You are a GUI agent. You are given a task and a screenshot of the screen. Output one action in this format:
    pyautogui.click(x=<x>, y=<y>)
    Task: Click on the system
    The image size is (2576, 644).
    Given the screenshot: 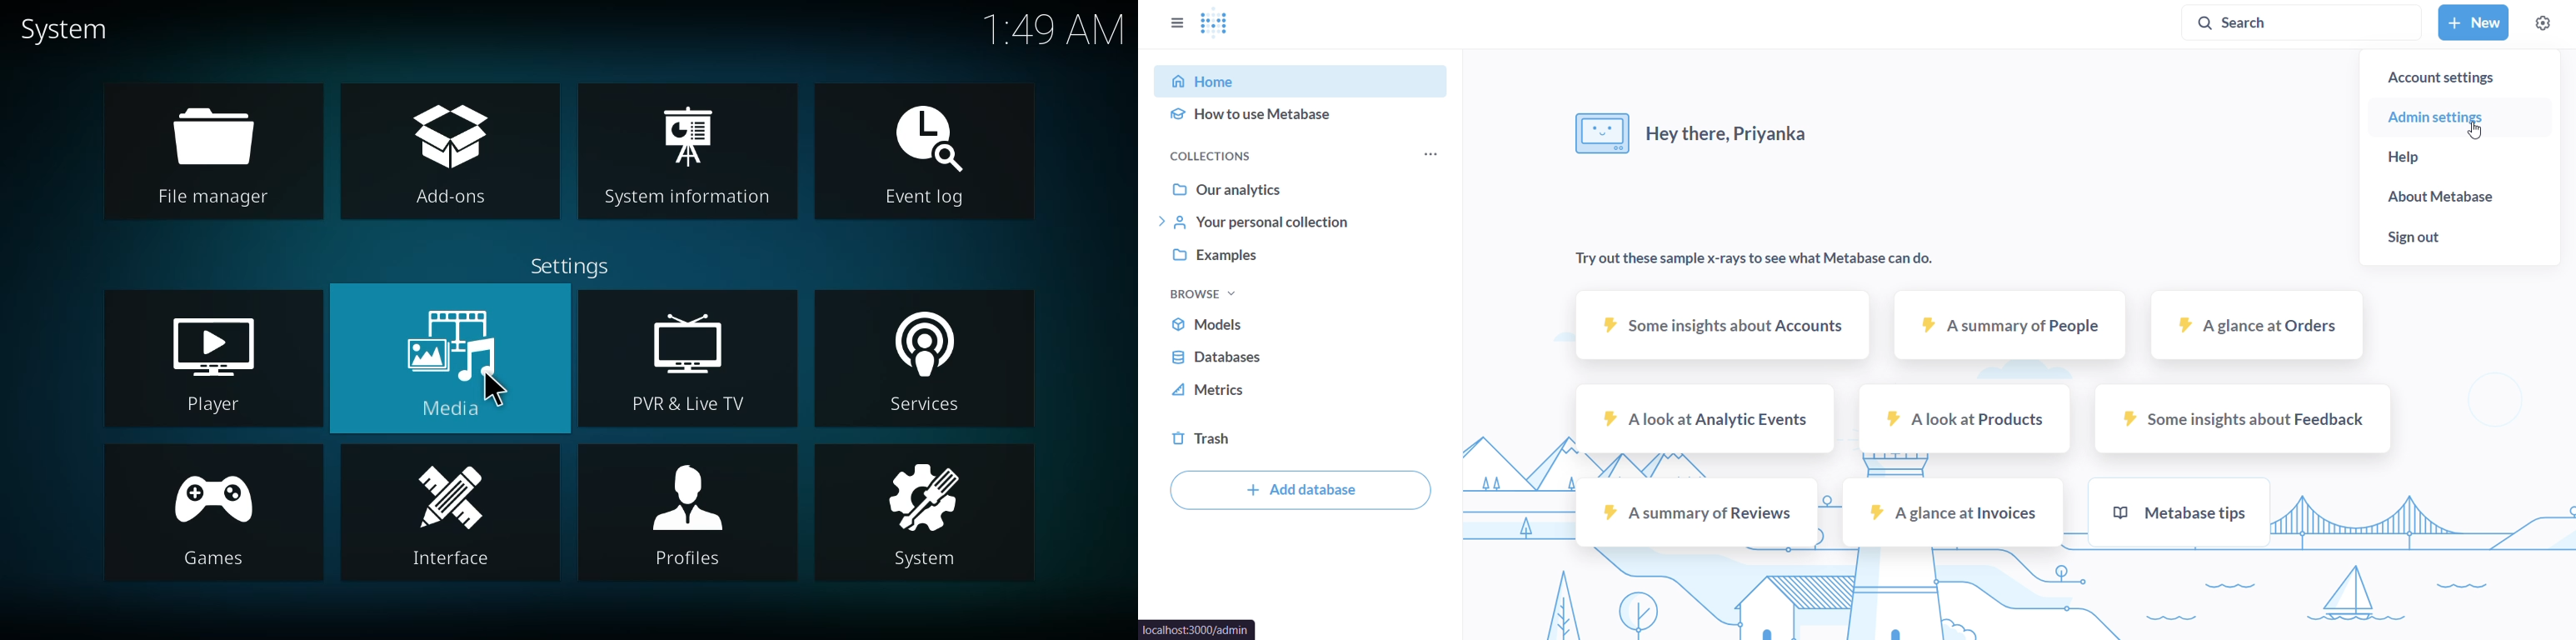 What is the action you would take?
    pyautogui.click(x=63, y=31)
    